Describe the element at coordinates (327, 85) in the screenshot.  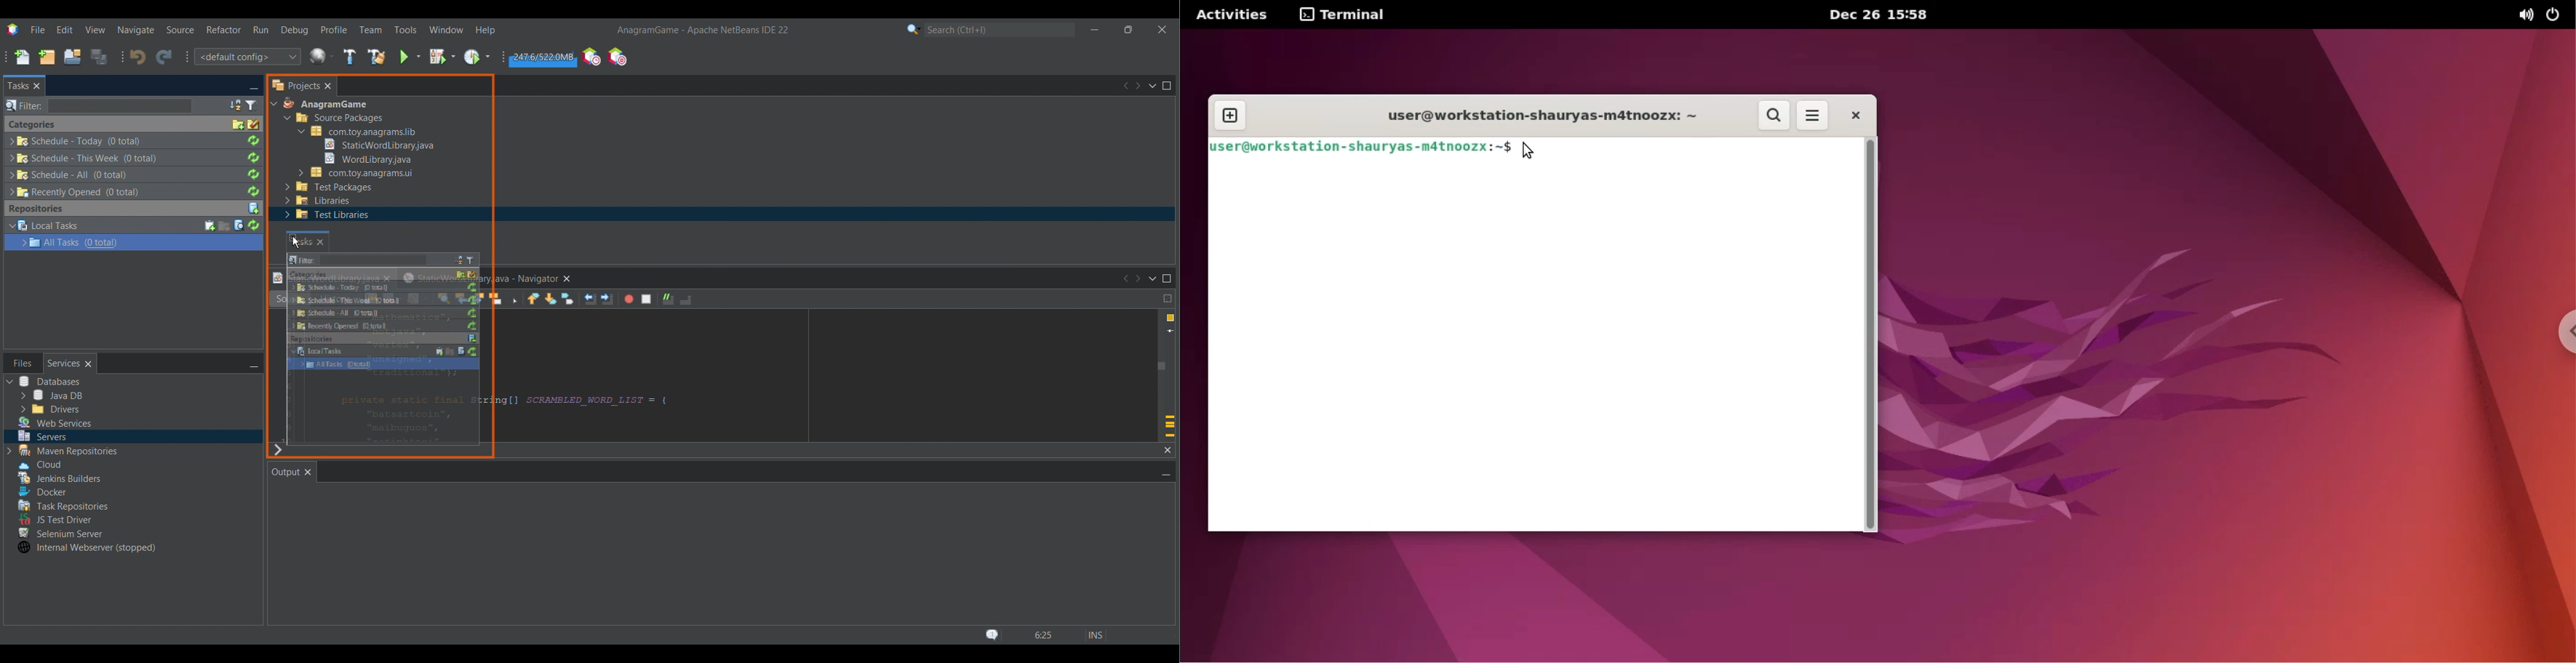
I see `Close` at that location.